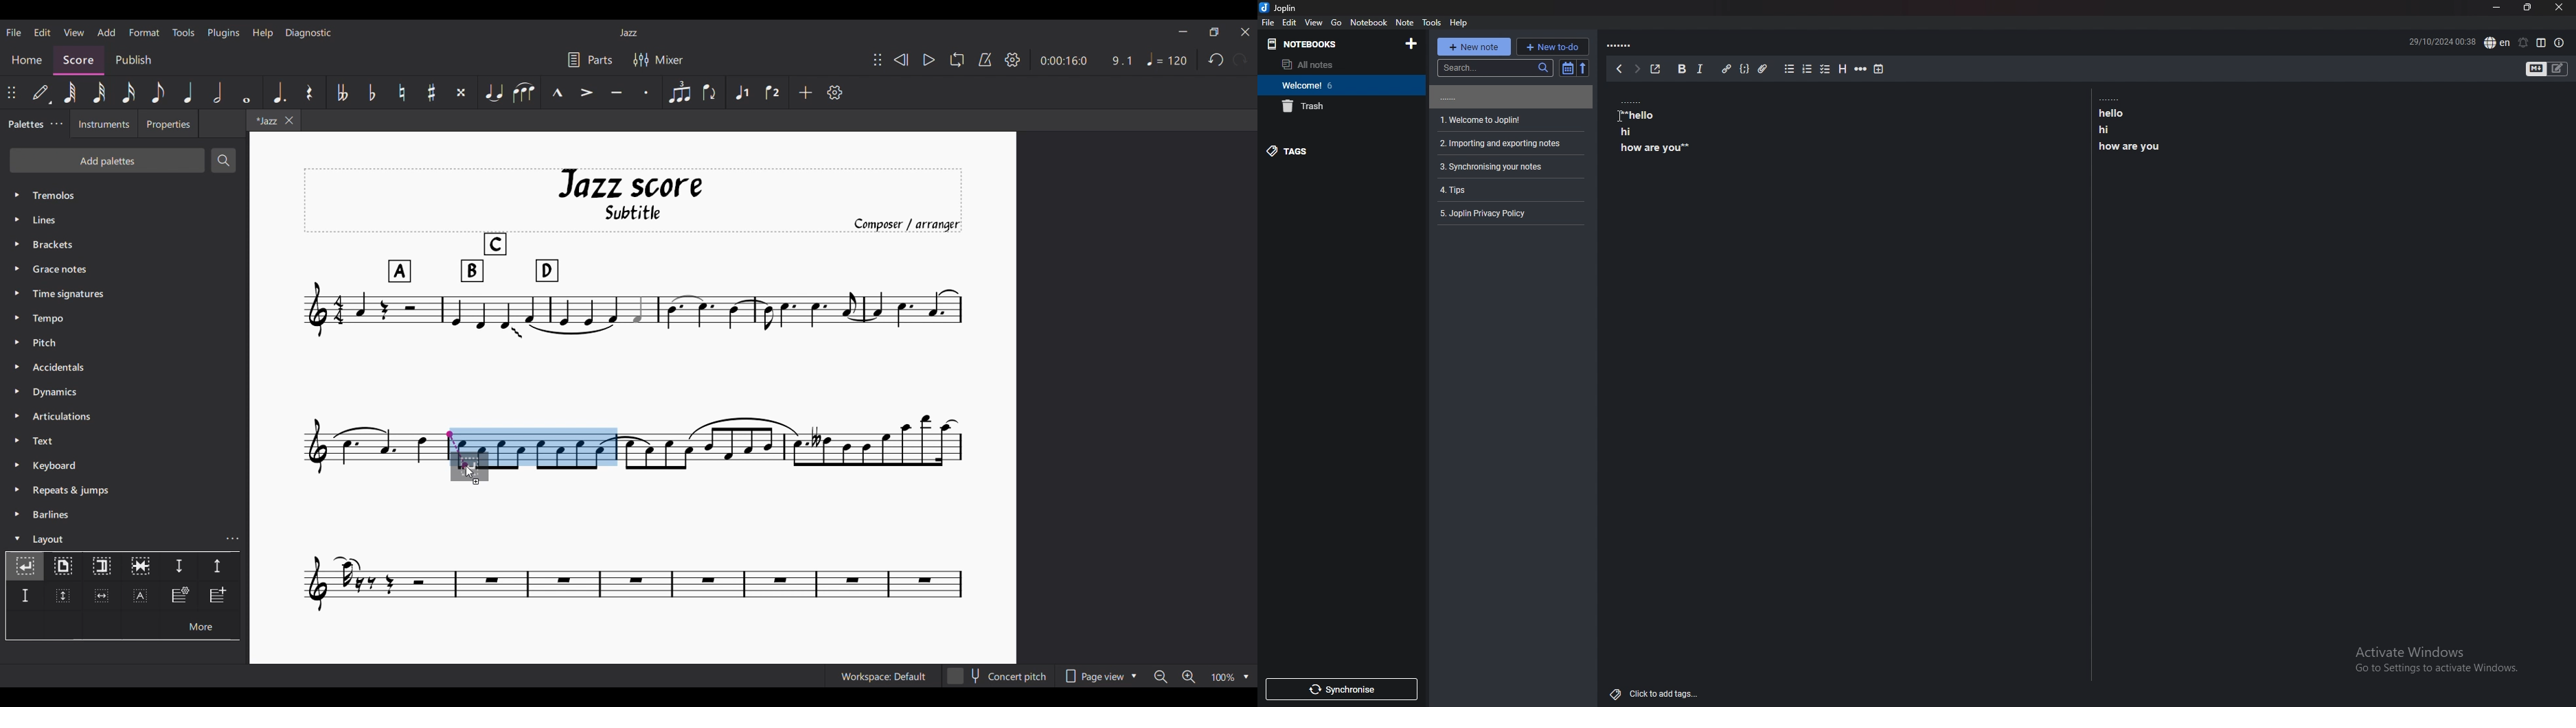 This screenshot has height=728, width=2576. Describe the element at coordinates (1790, 69) in the screenshot. I see `bulleted list` at that location.